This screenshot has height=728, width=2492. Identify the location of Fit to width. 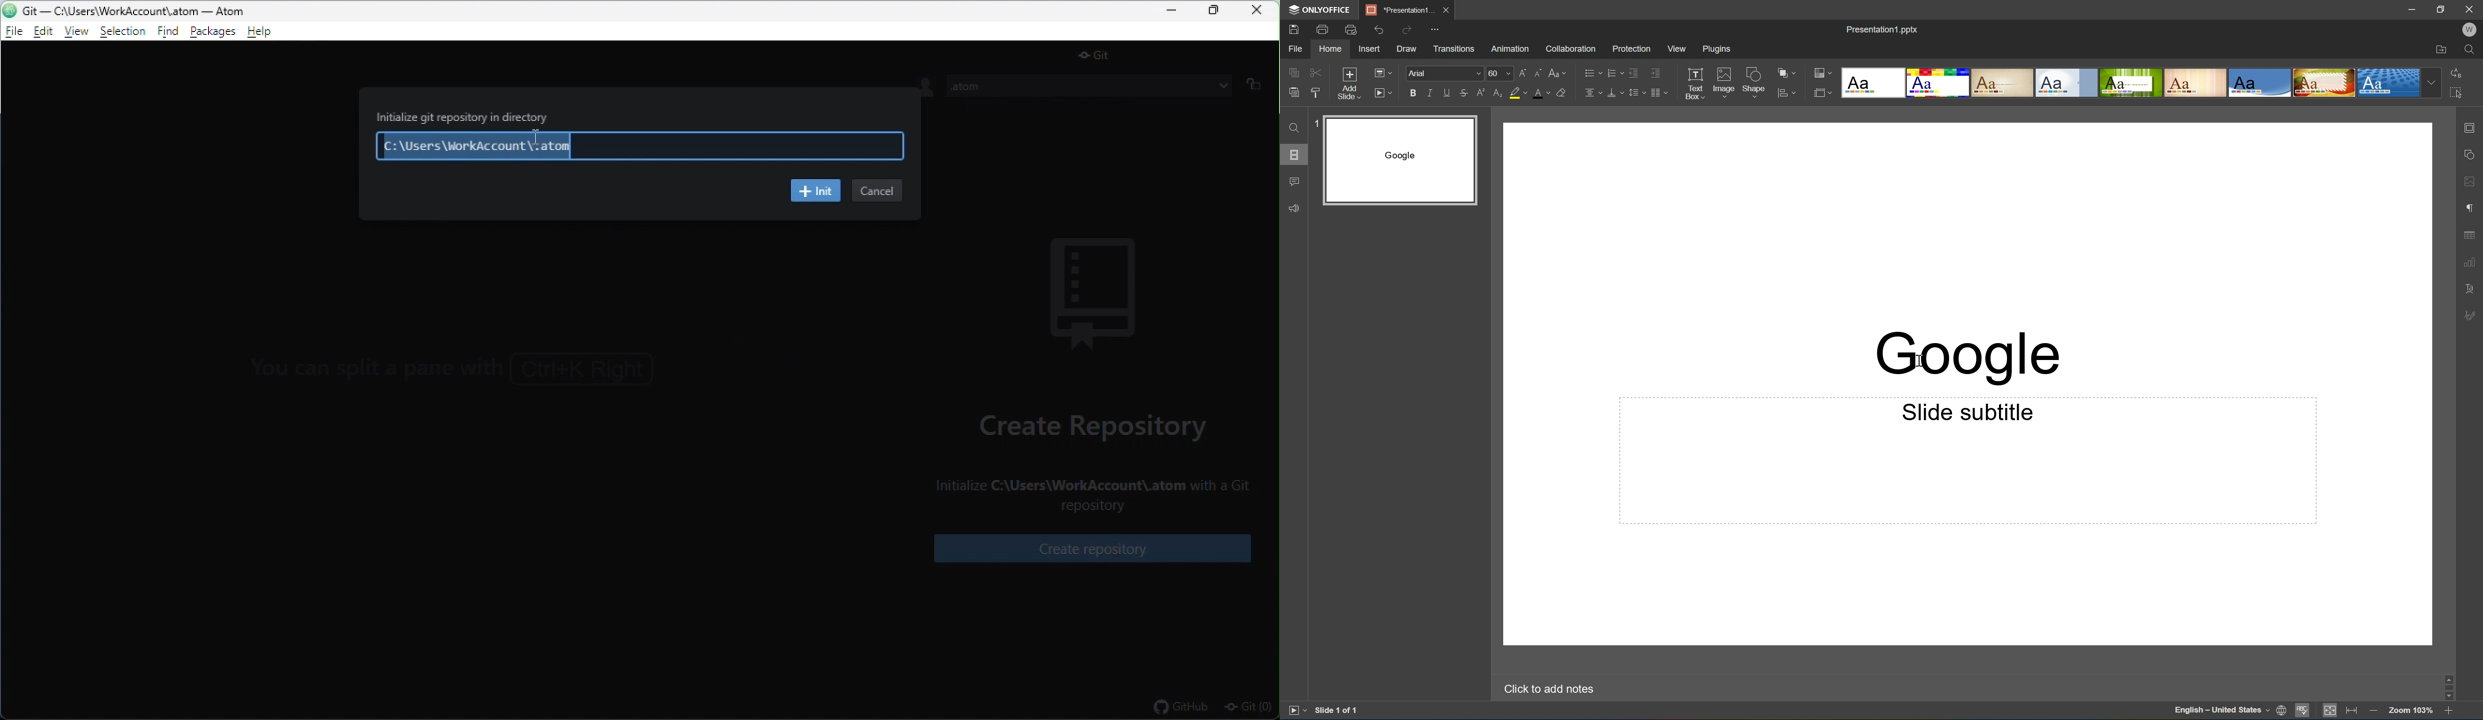
(2356, 710).